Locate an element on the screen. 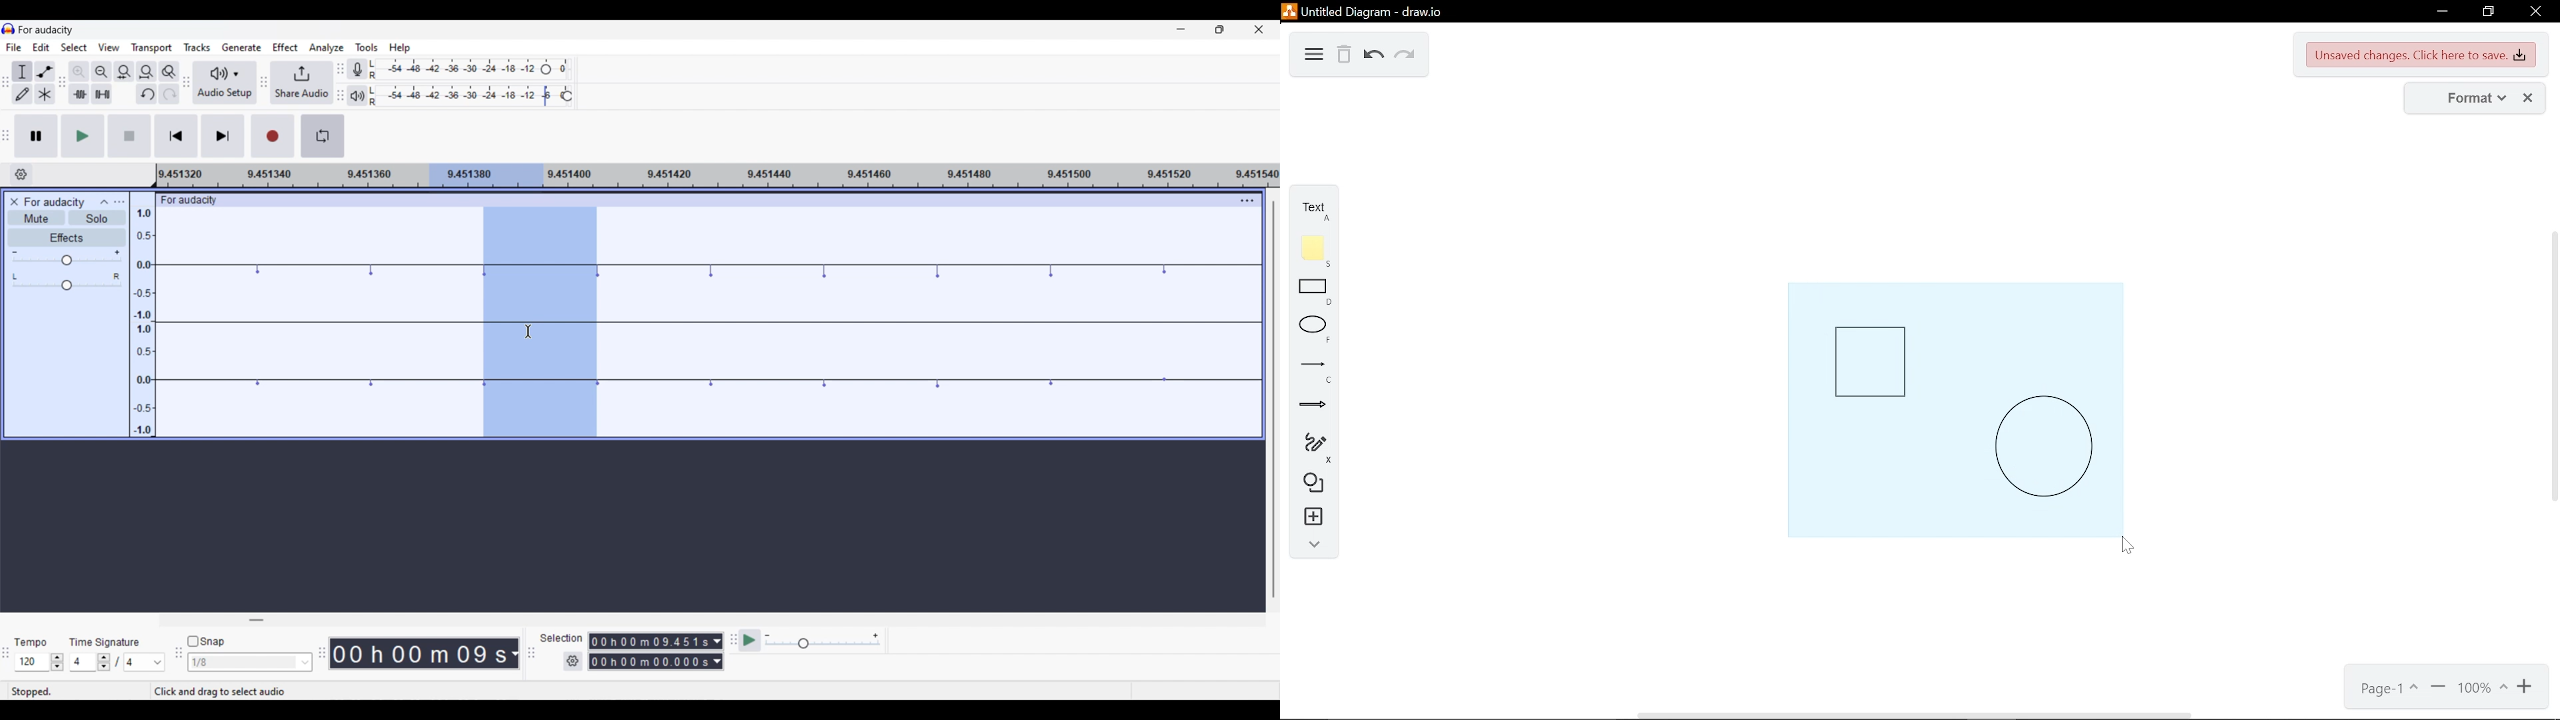  Open menu is located at coordinates (119, 202).